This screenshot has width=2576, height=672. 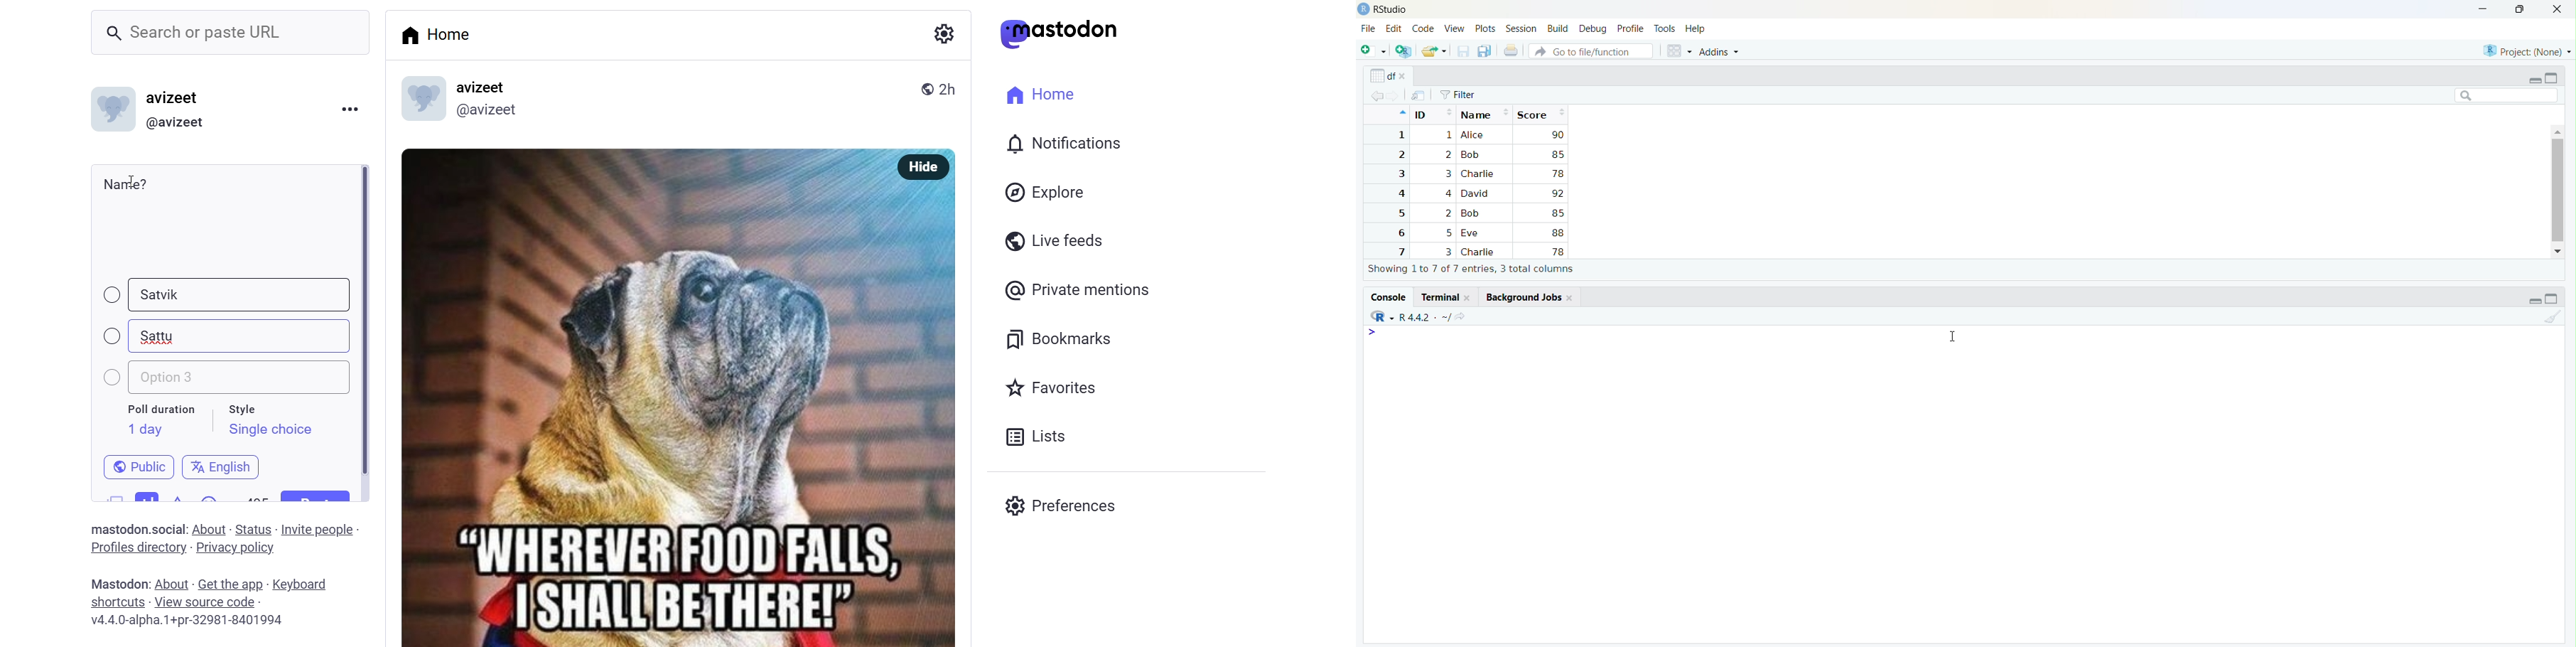 What do you see at coordinates (1448, 136) in the screenshot?
I see `1` at bounding box center [1448, 136].